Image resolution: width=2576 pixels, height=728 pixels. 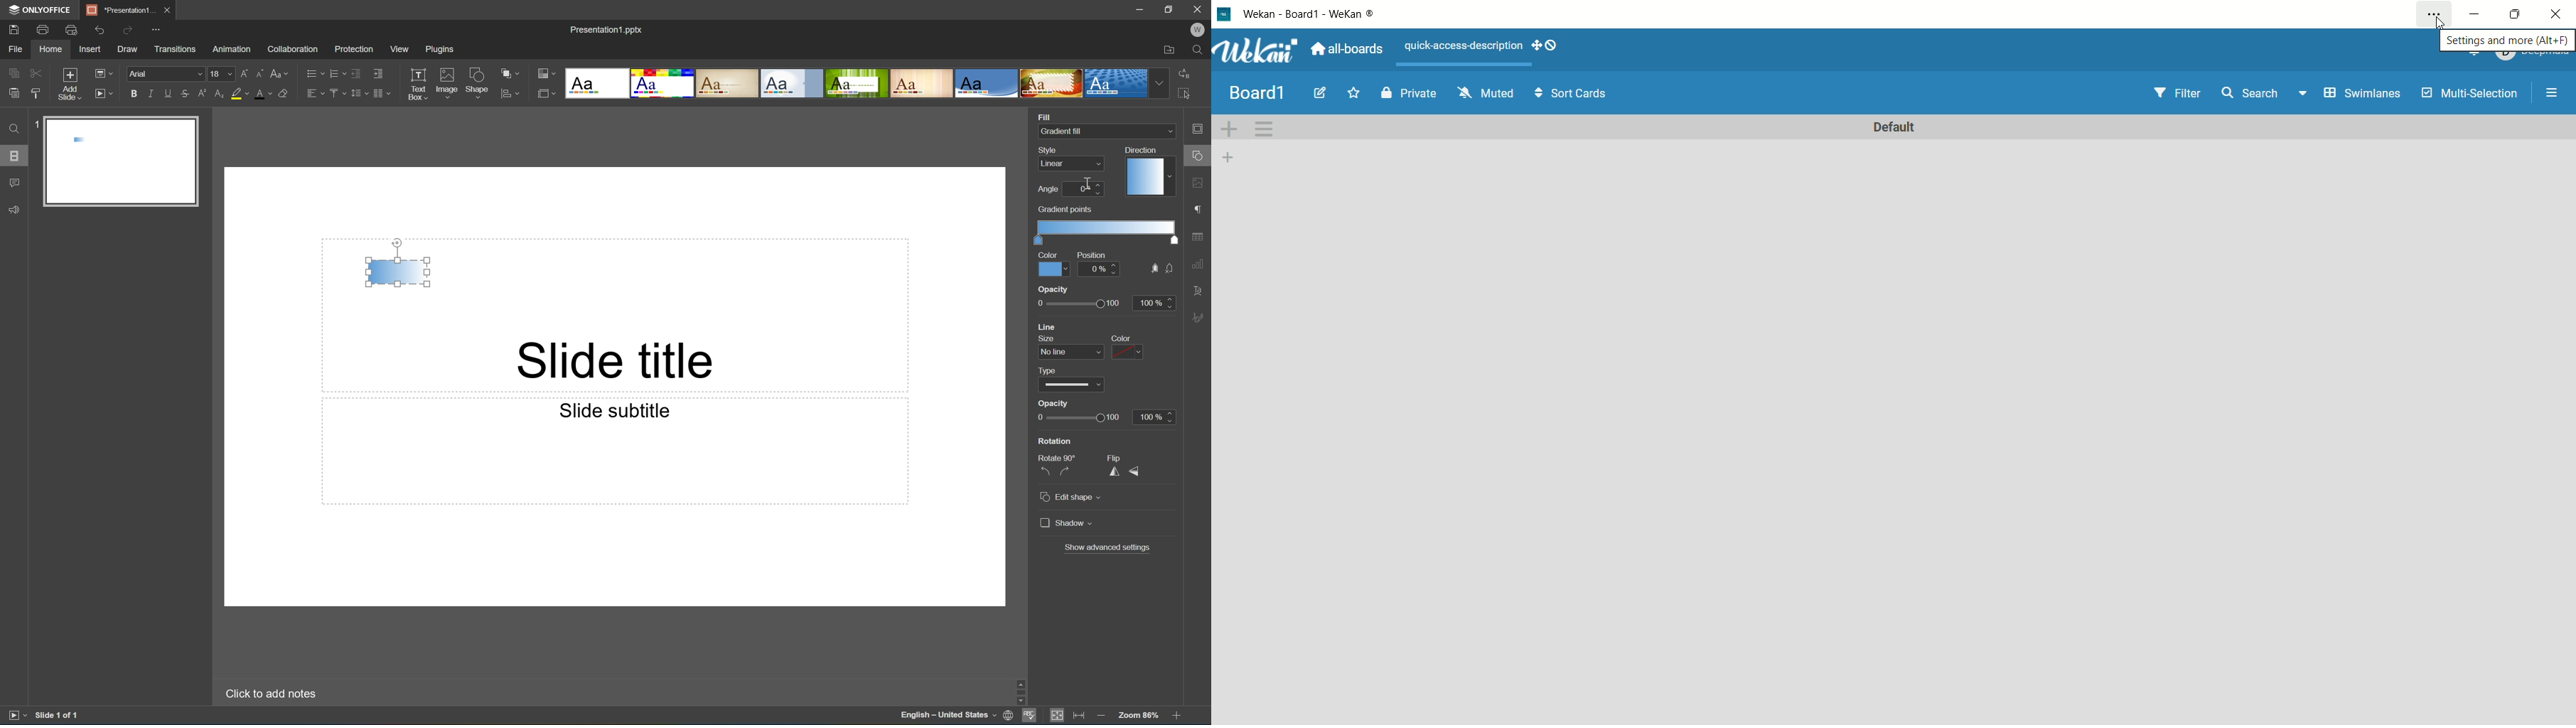 I want to click on Show advanced settings, so click(x=1109, y=547).